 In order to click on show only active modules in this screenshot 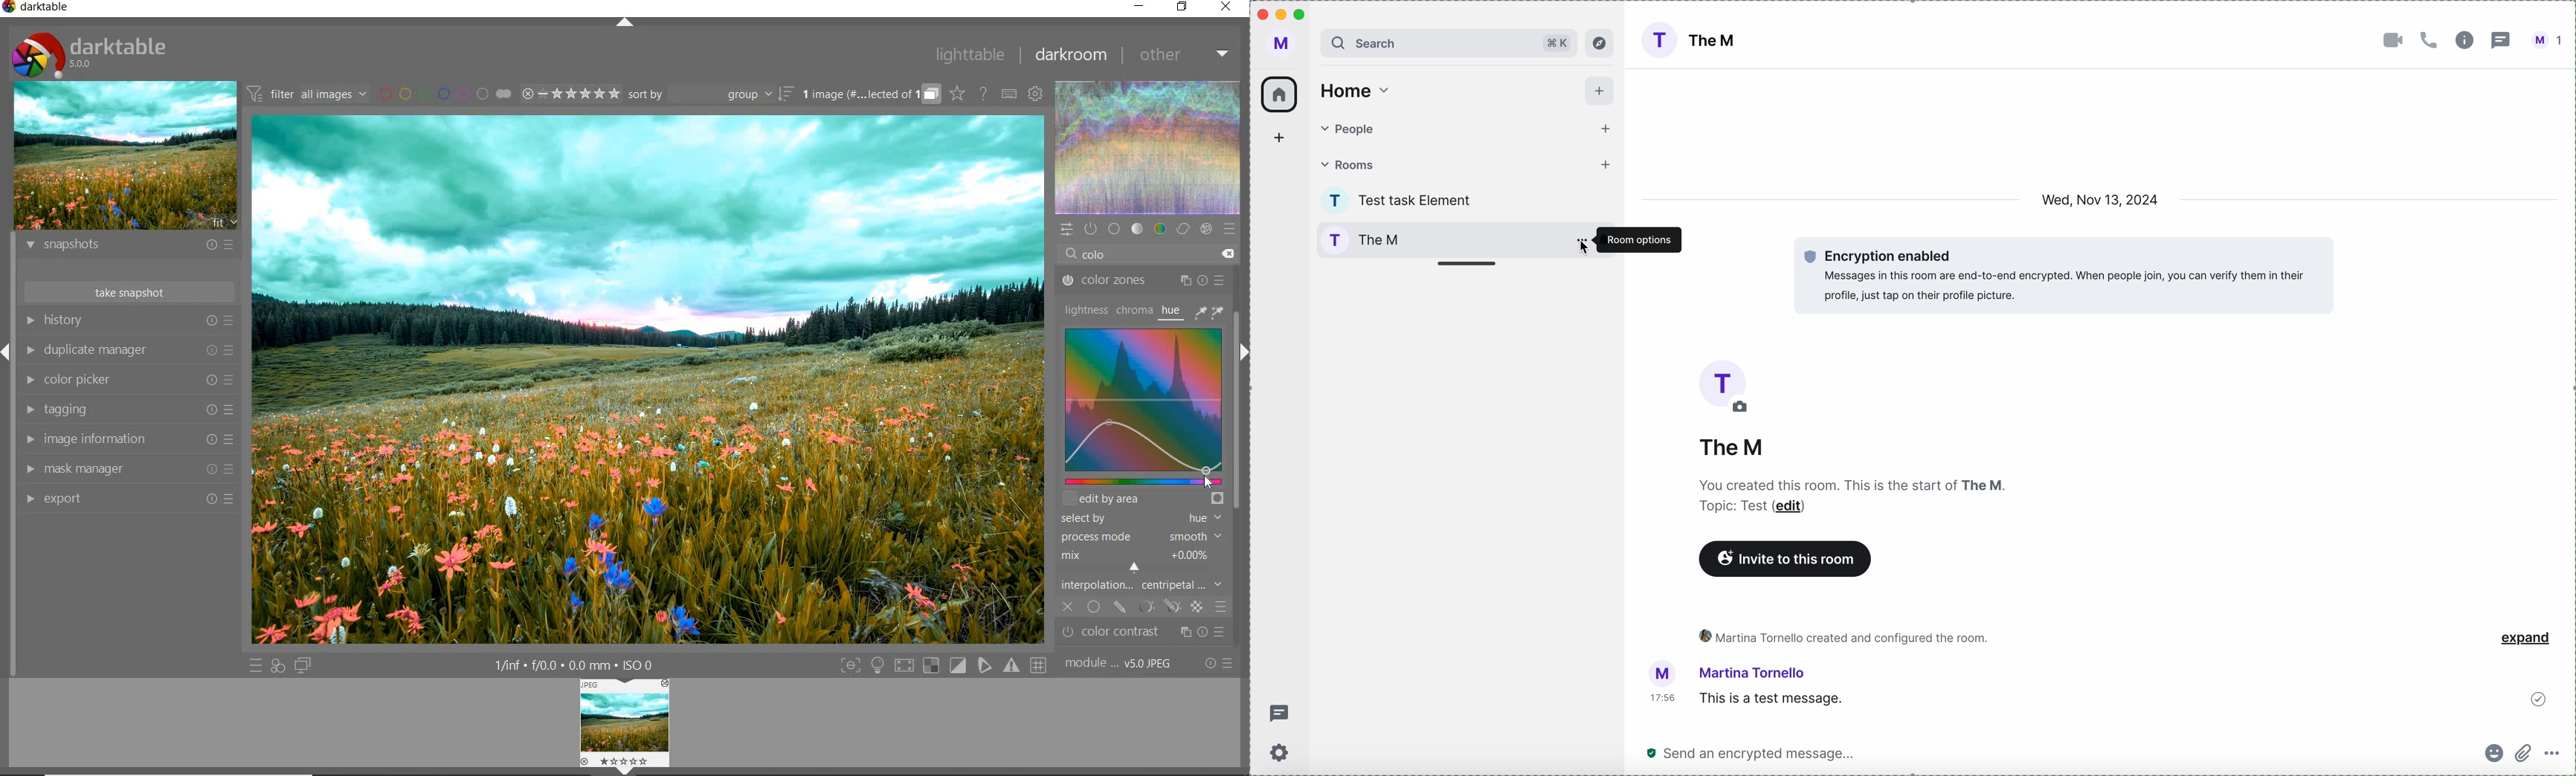, I will do `click(1089, 227)`.